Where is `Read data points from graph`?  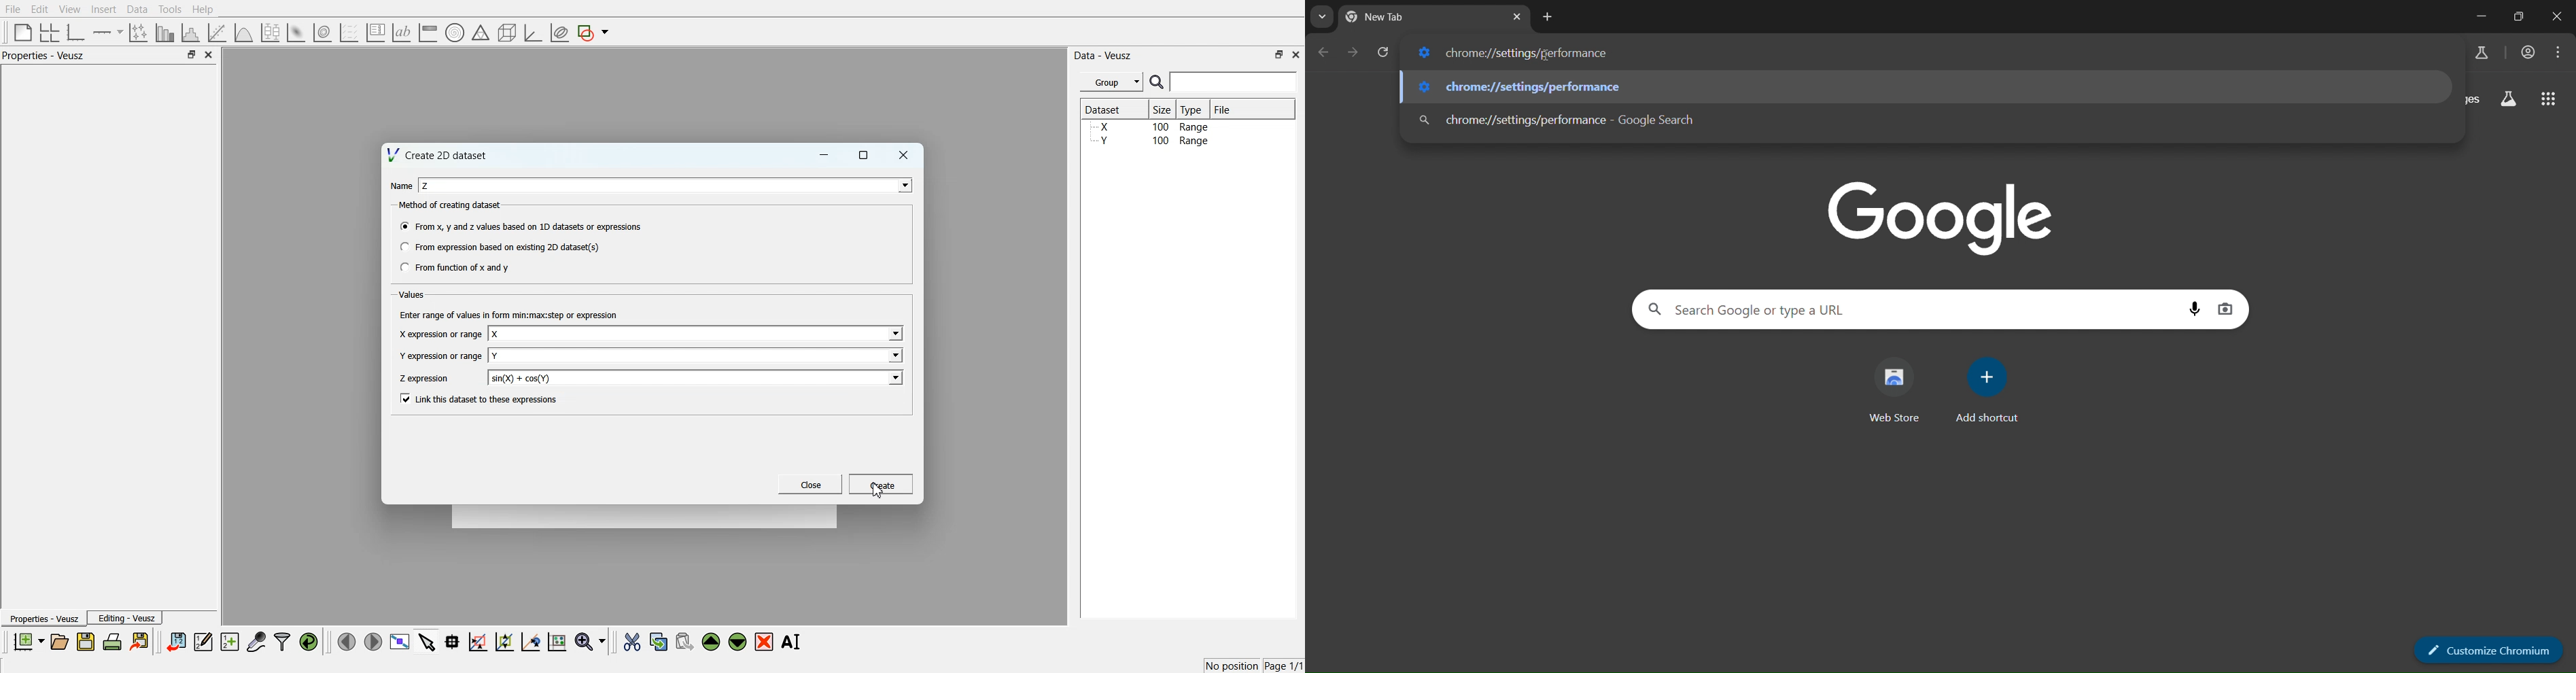 Read data points from graph is located at coordinates (453, 641).